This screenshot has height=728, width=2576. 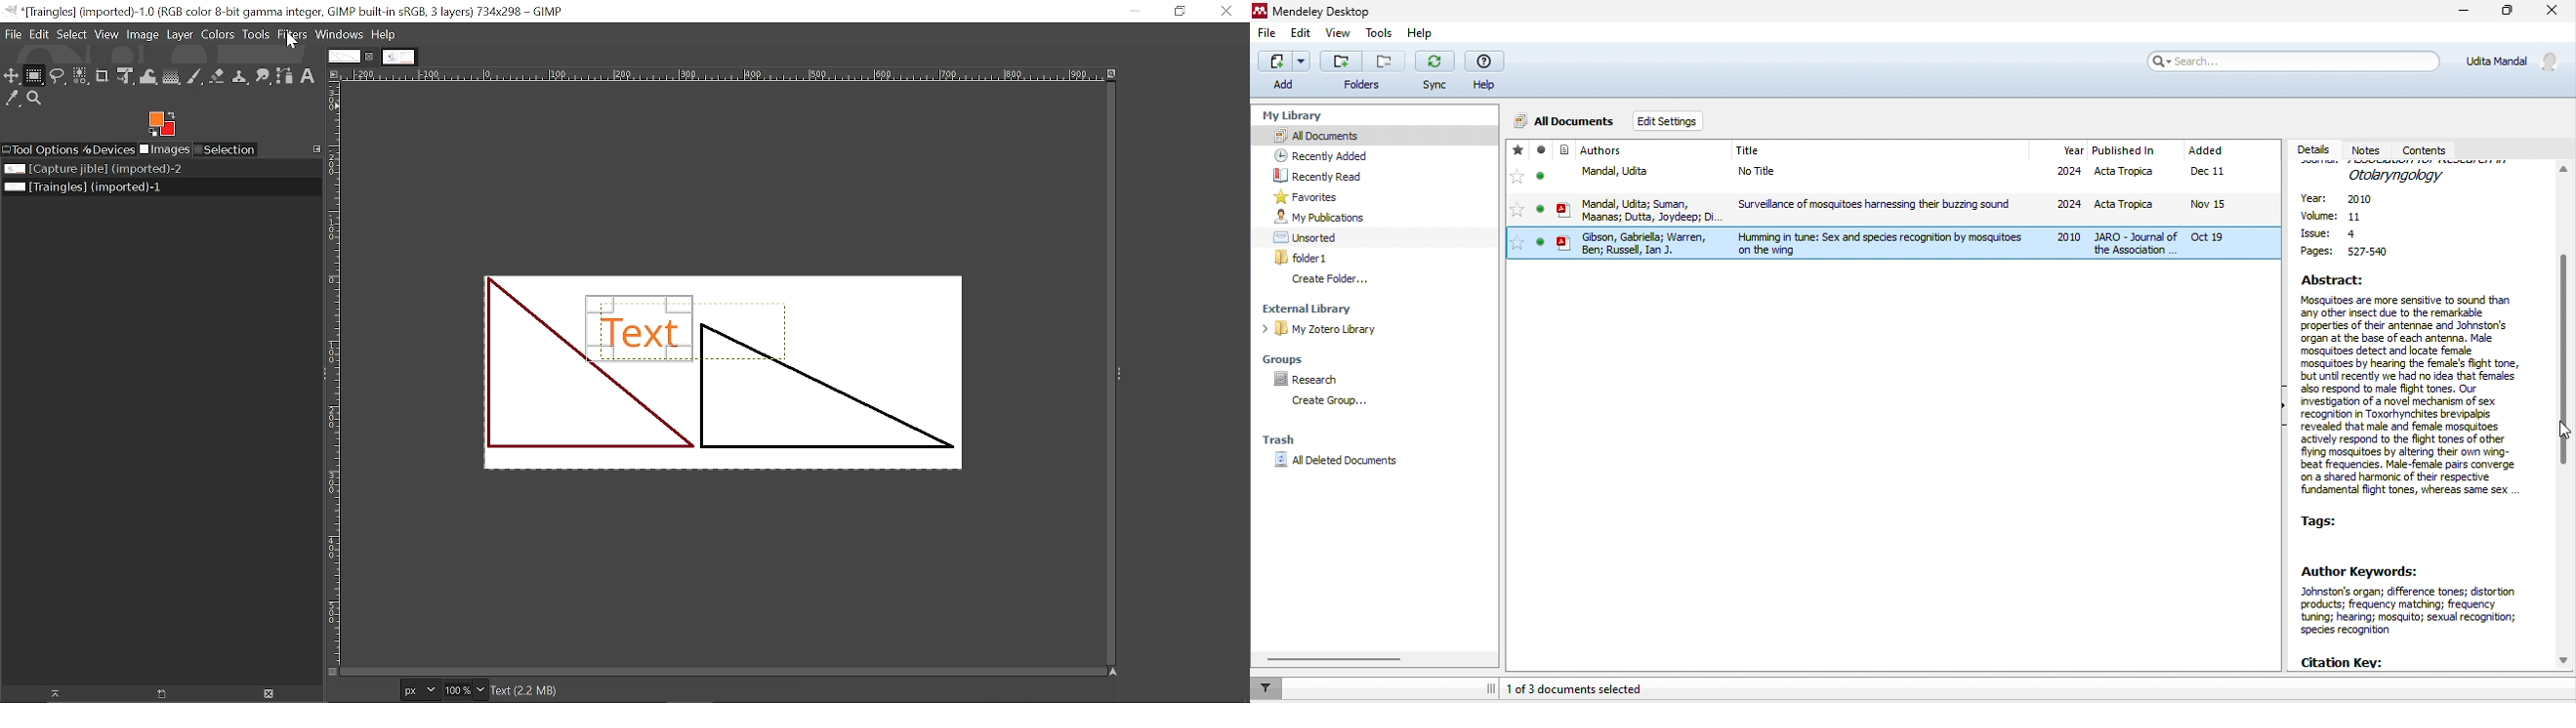 What do you see at coordinates (1602, 151) in the screenshot?
I see `journal author name` at bounding box center [1602, 151].